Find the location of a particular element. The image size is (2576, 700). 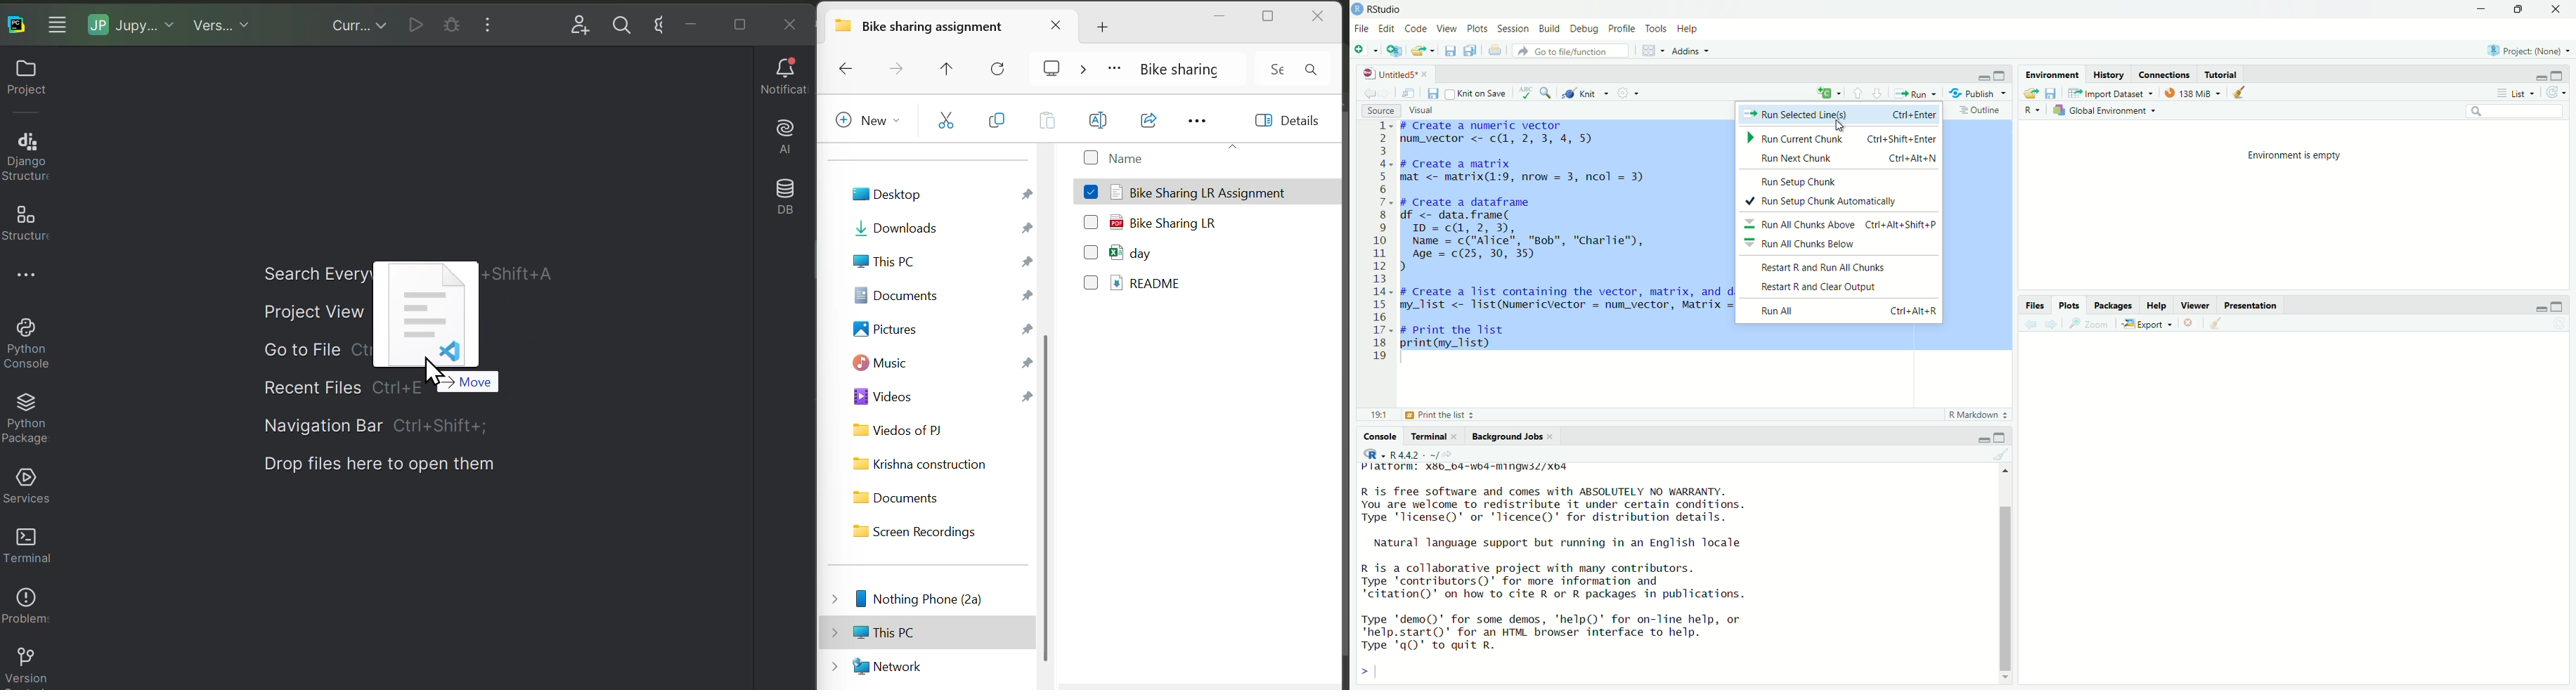

Addins is located at coordinates (1691, 52).